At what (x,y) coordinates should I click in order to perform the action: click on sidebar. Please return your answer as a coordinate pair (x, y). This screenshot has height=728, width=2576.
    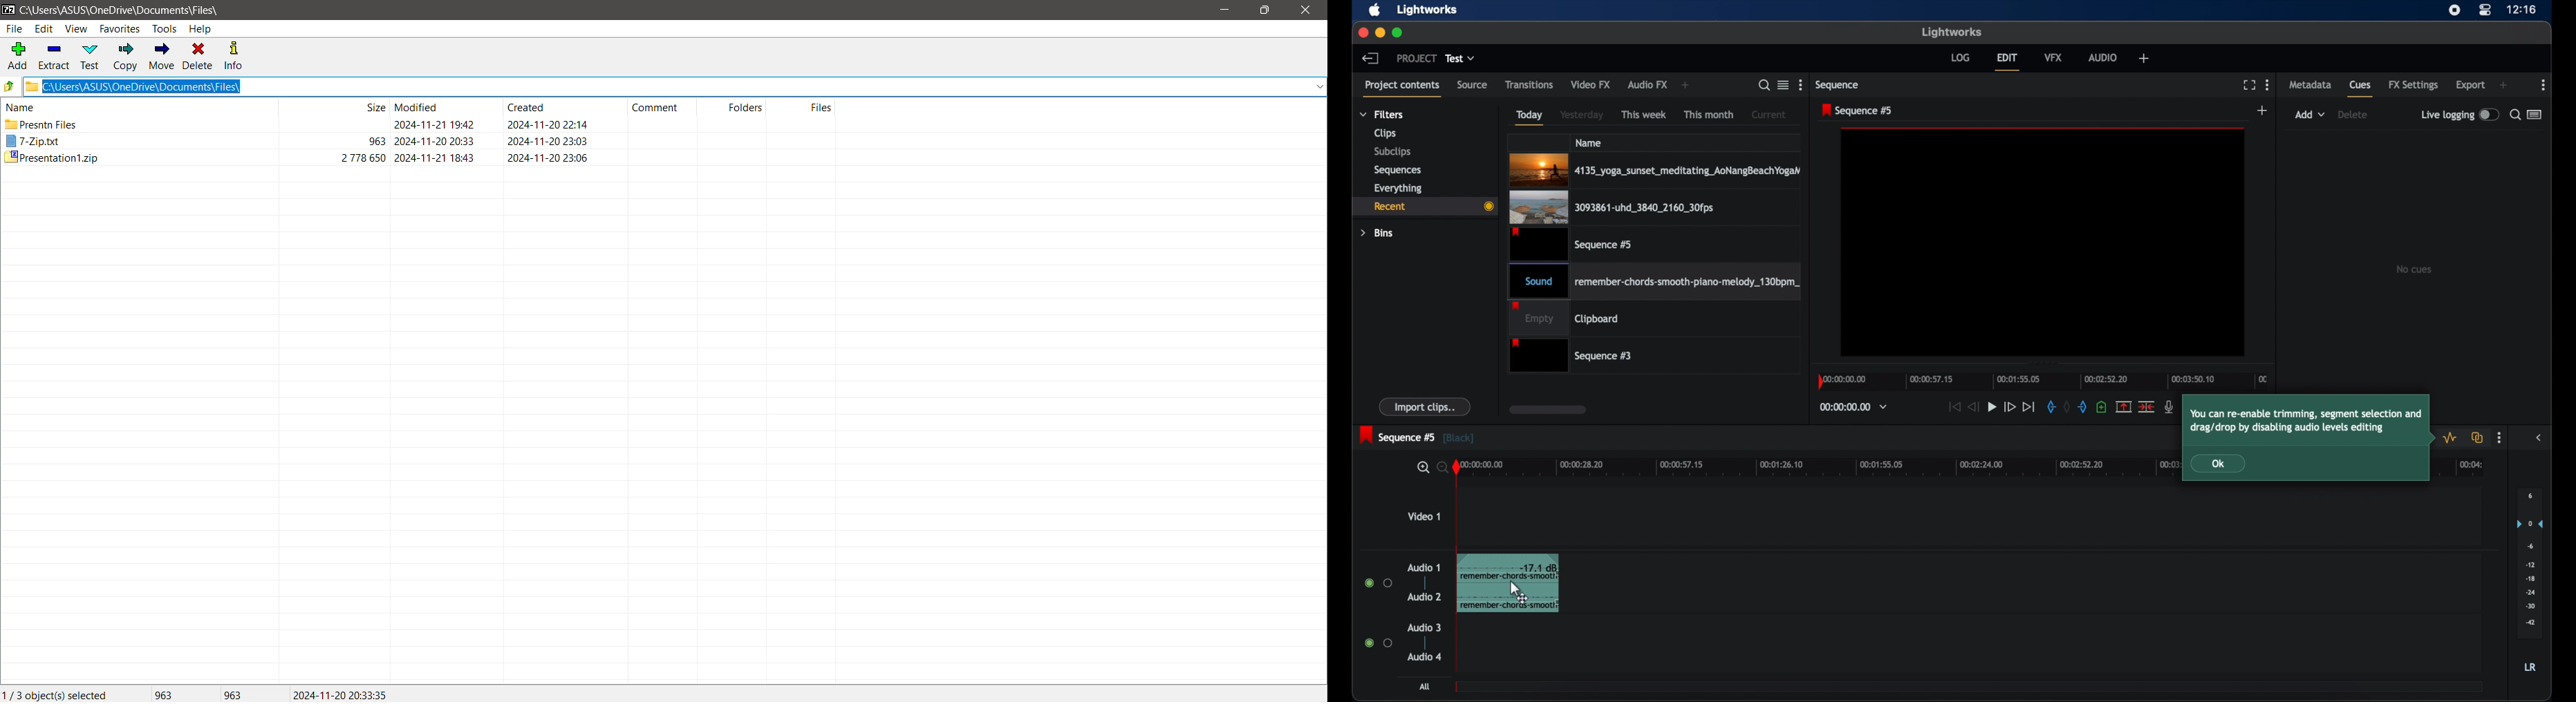
    Looking at the image, I should click on (2540, 437).